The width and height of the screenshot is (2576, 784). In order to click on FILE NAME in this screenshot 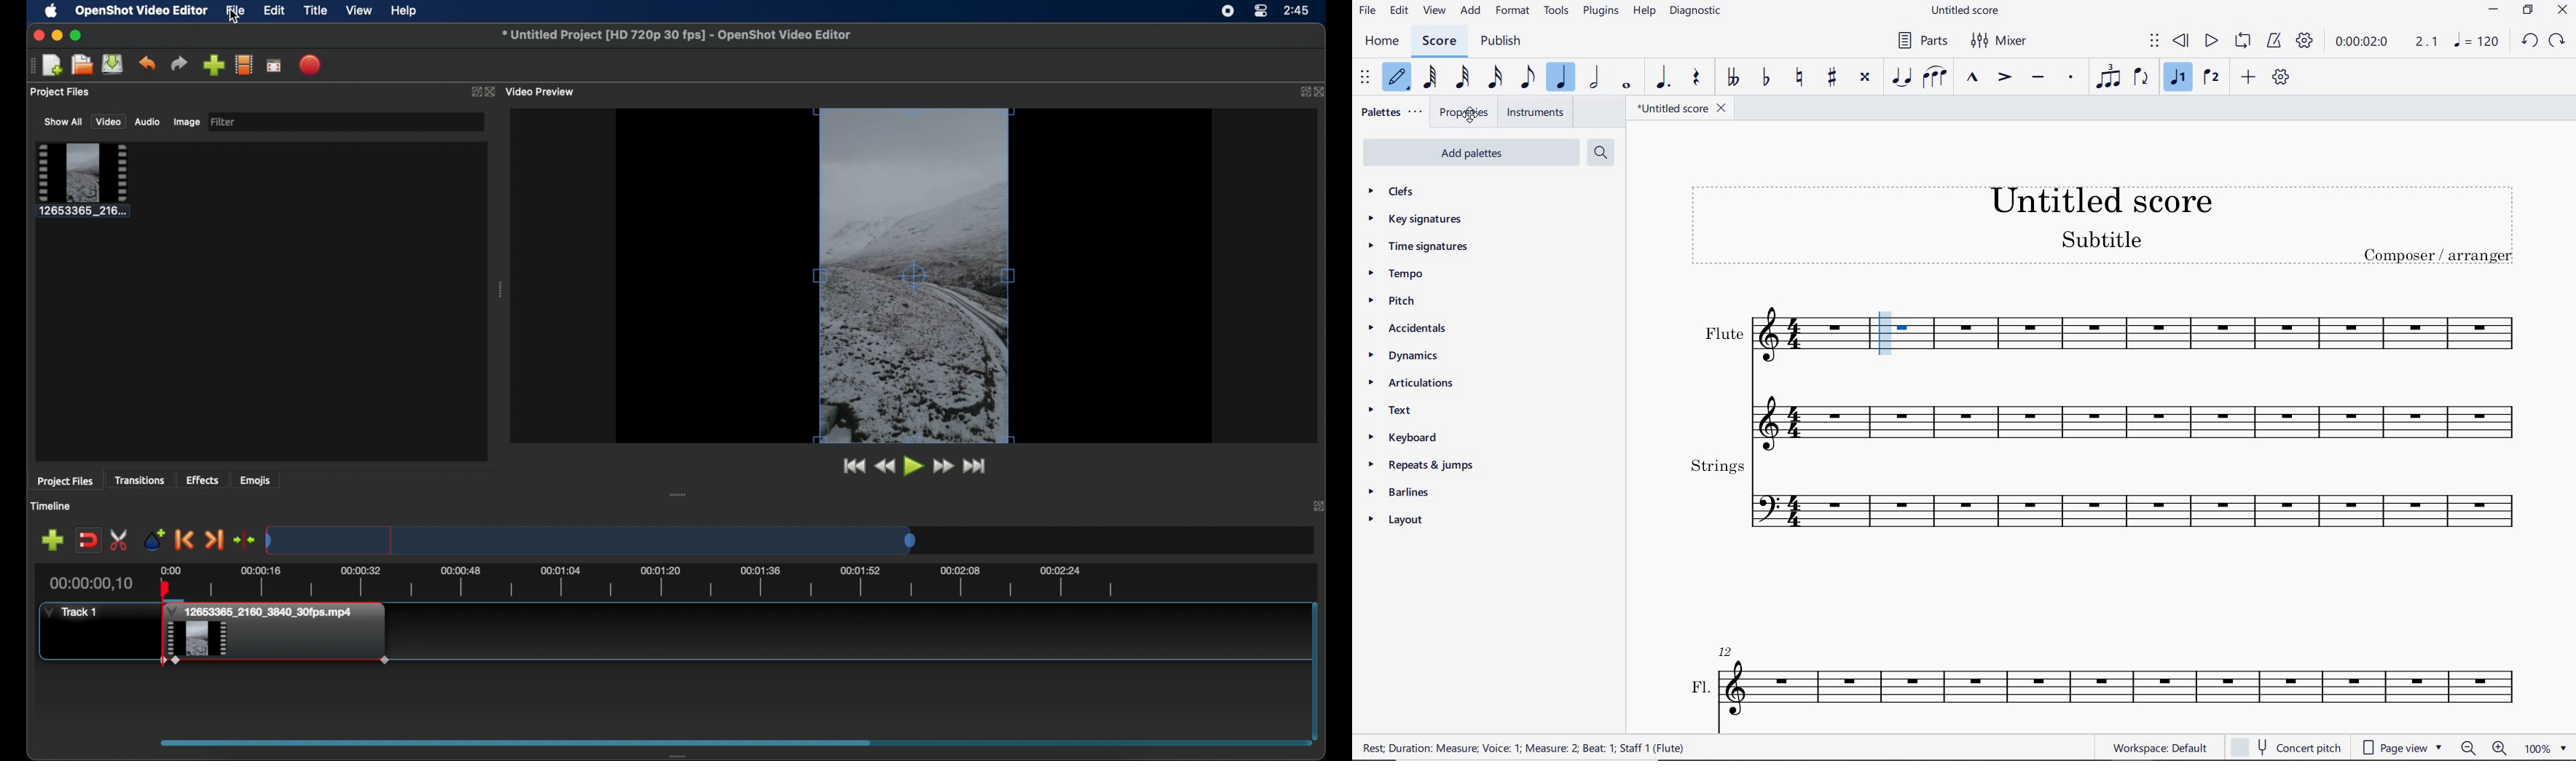, I will do `click(1681, 108)`.